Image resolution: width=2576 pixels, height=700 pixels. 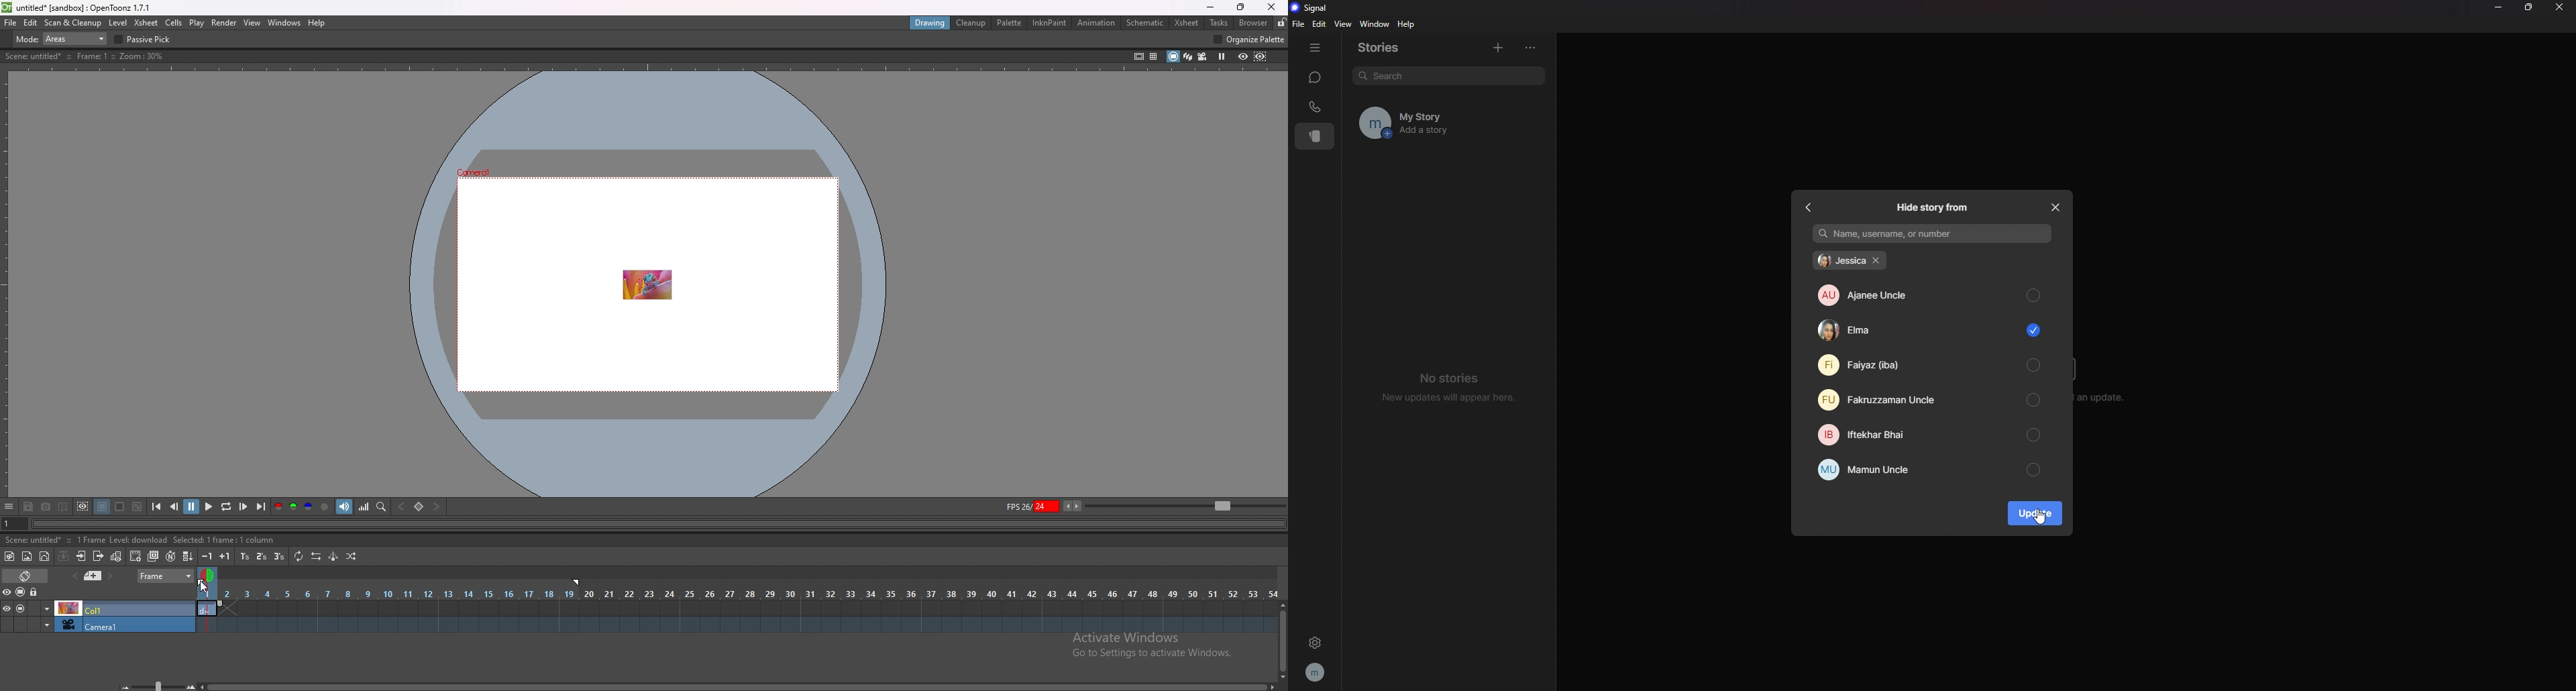 What do you see at coordinates (1300, 23) in the screenshot?
I see `file` at bounding box center [1300, 23].